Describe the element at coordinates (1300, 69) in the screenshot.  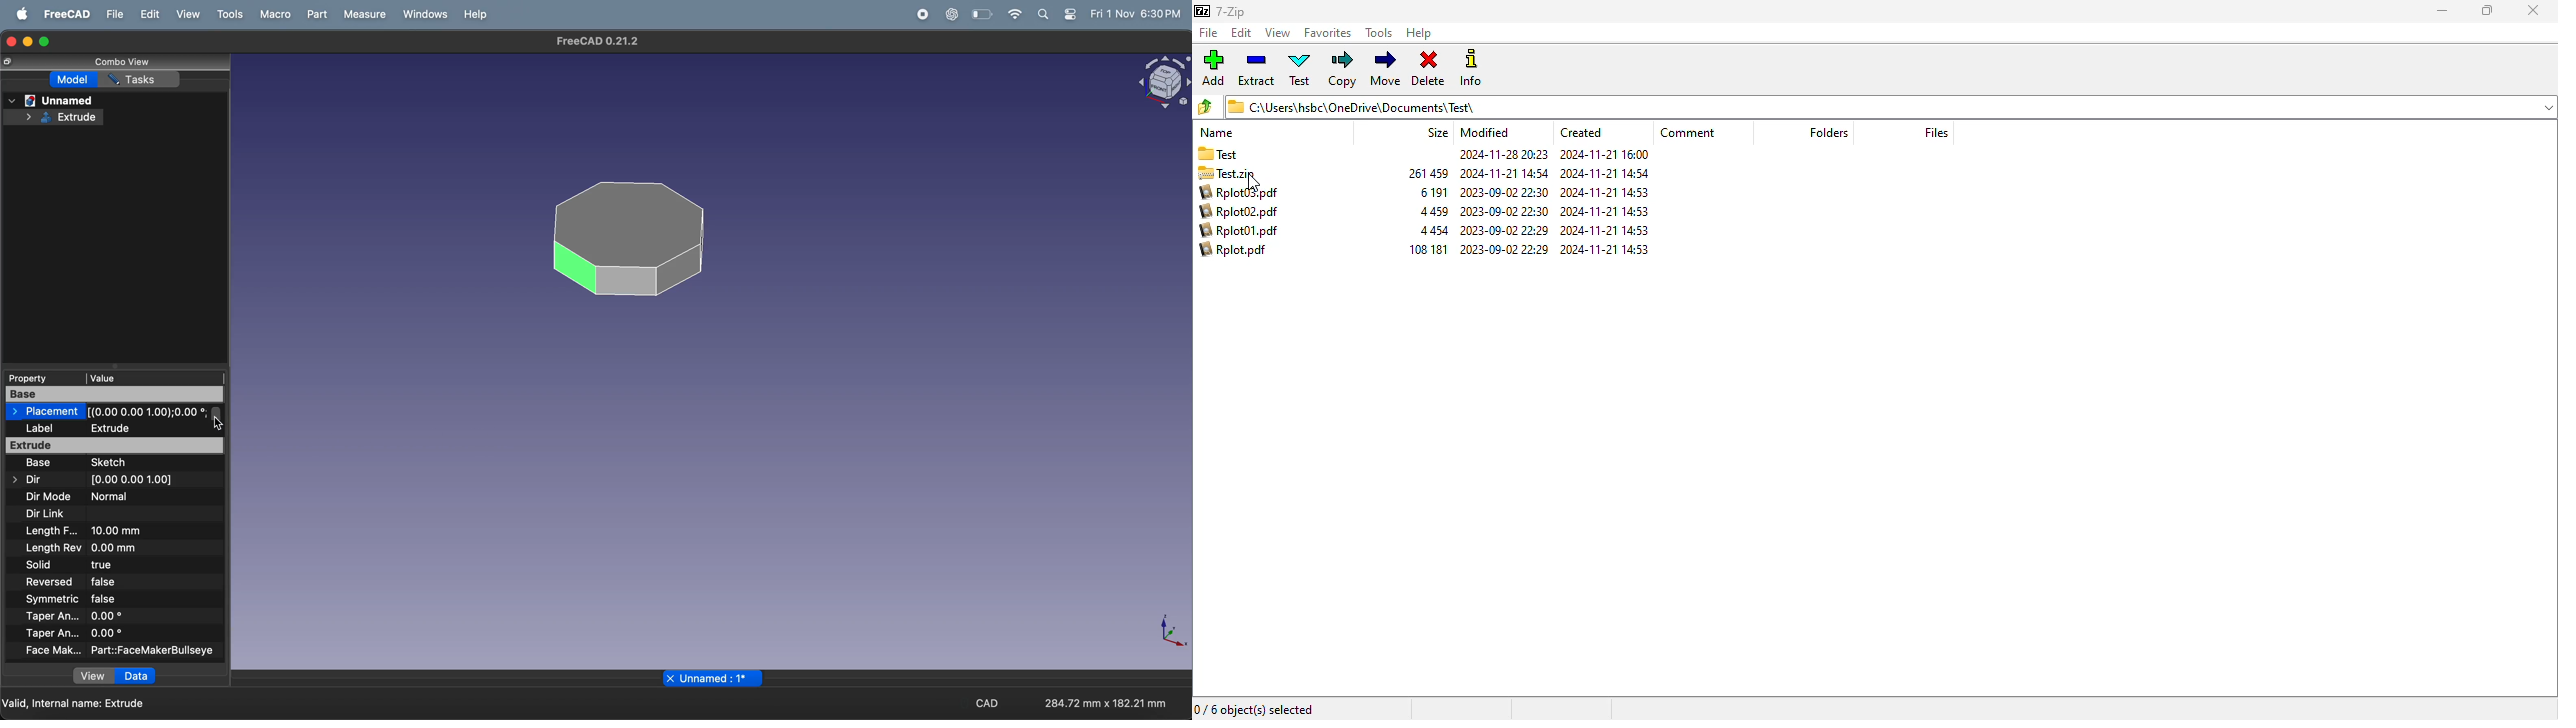
I see `test` at that location.